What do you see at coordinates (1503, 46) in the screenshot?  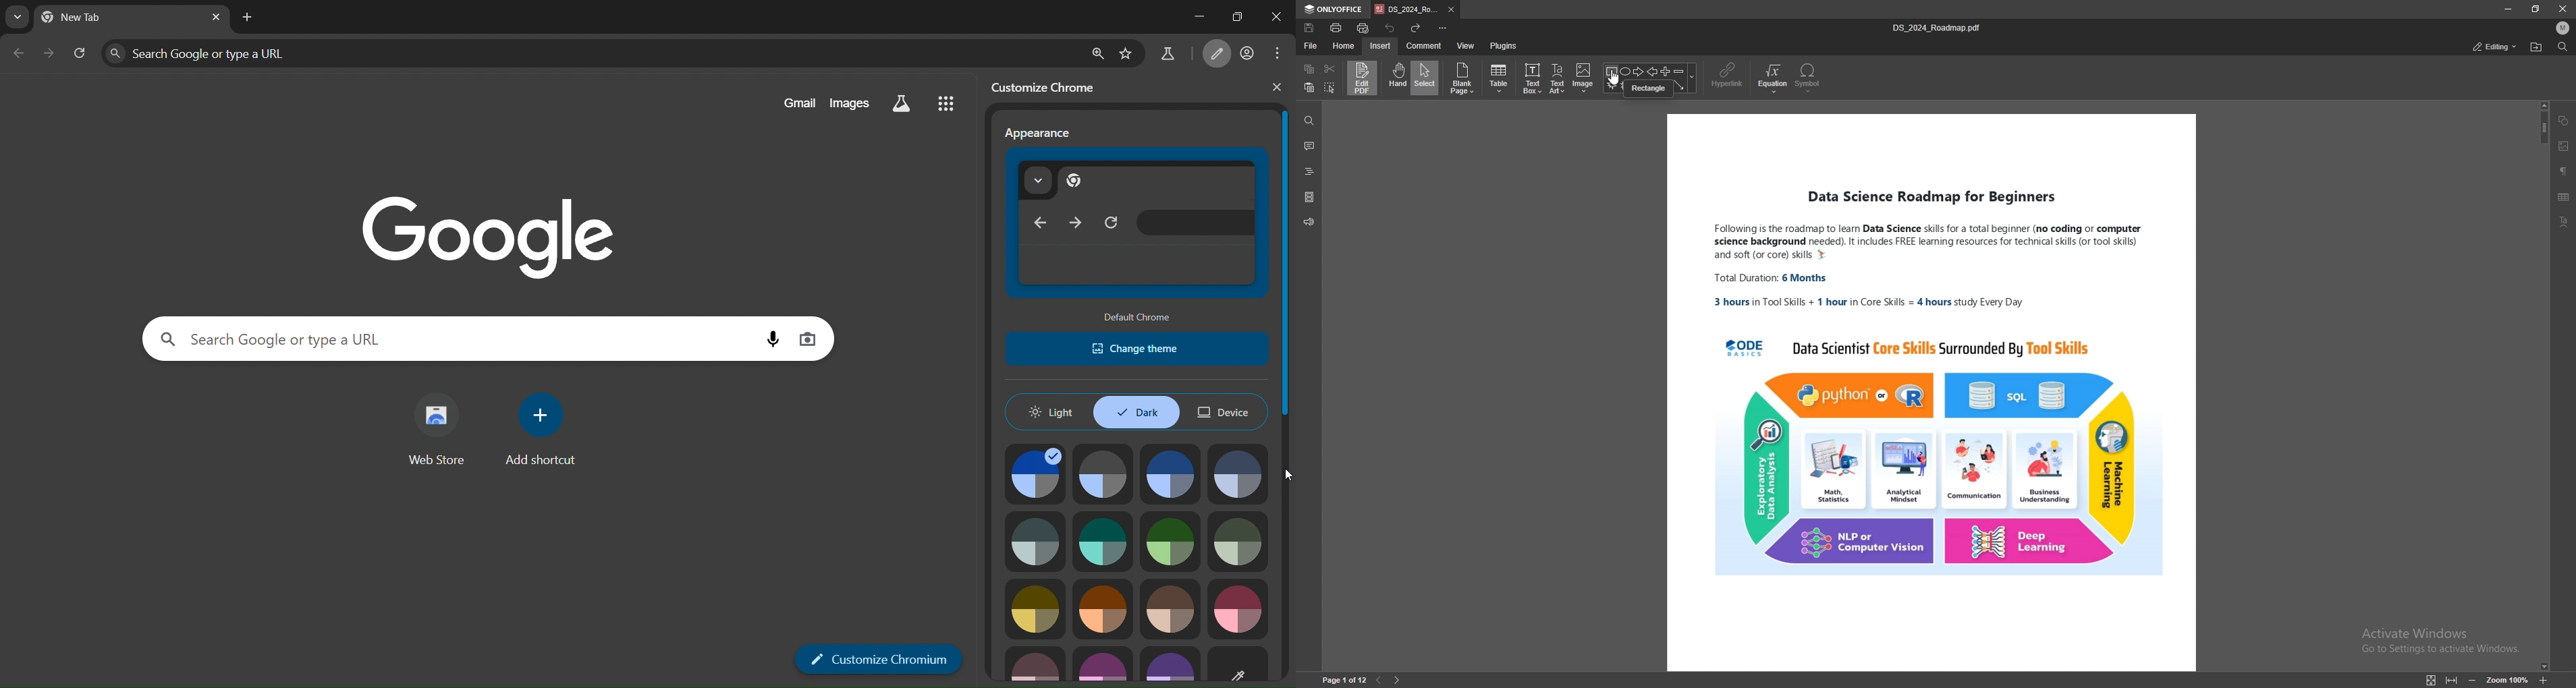 I see `plugins` at bounding box center [1503, 46].